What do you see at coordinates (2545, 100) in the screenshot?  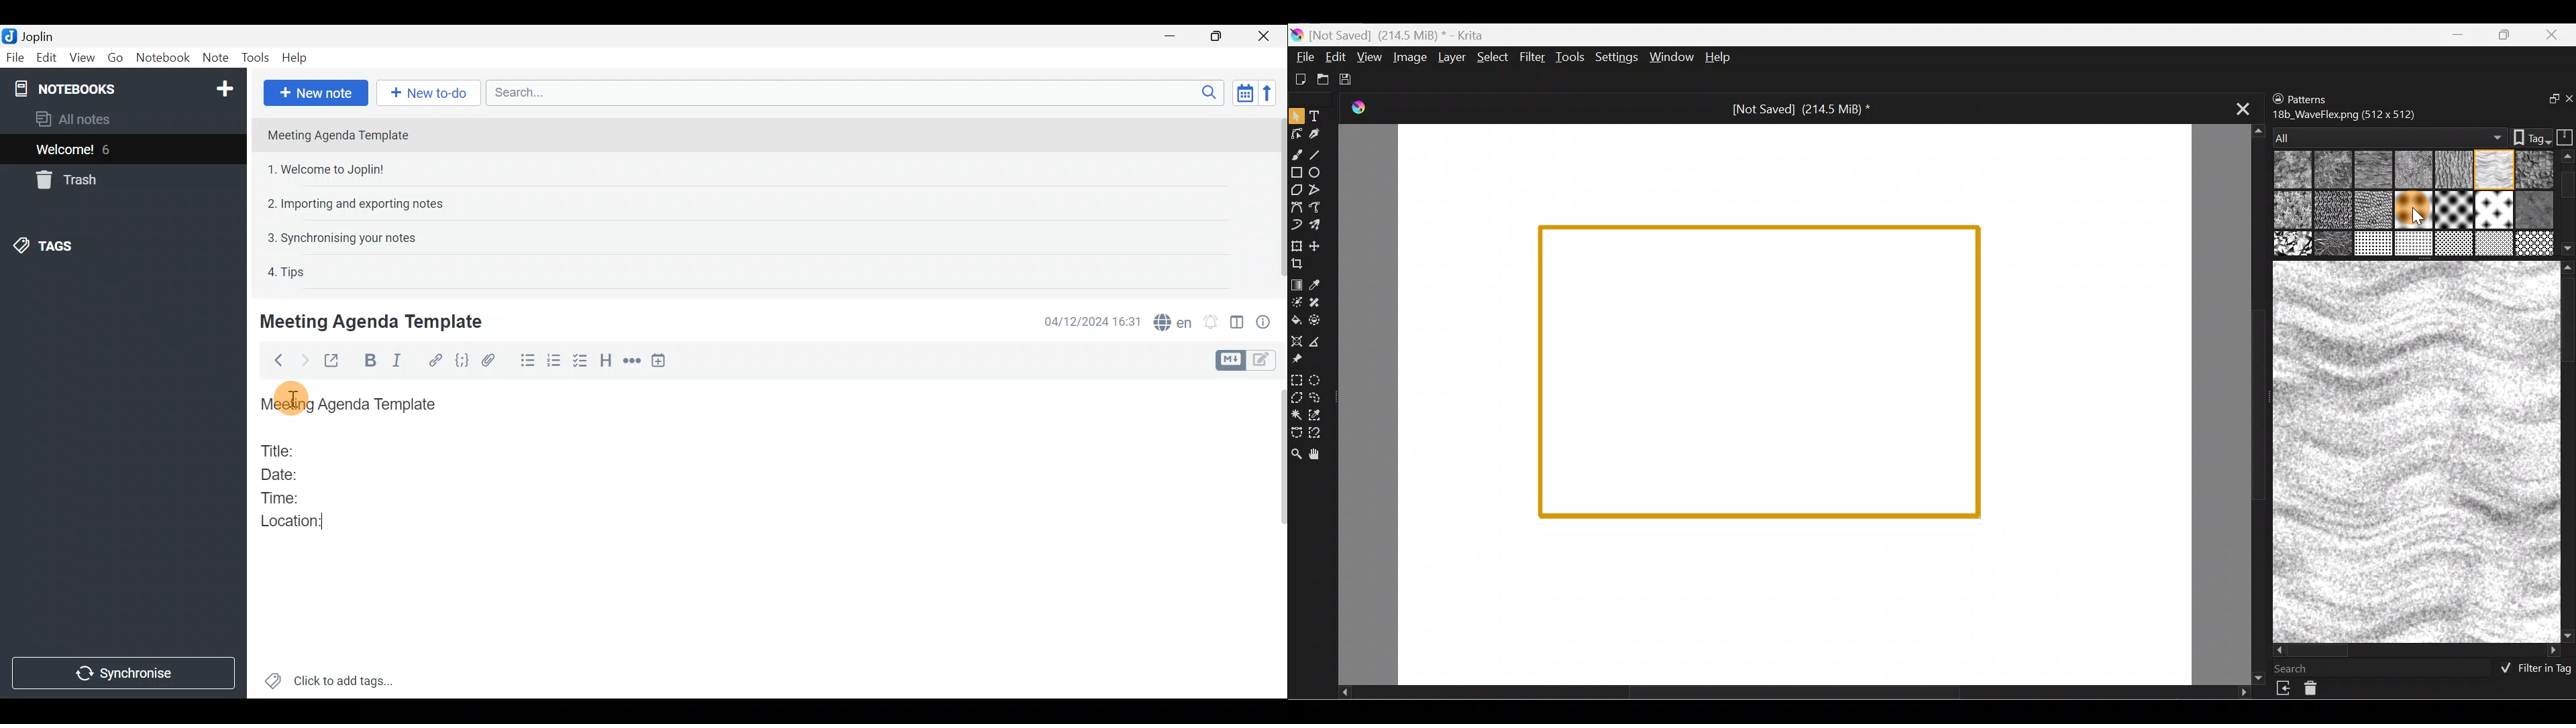 I see `Float docker` at bounding box center [2545, 100].